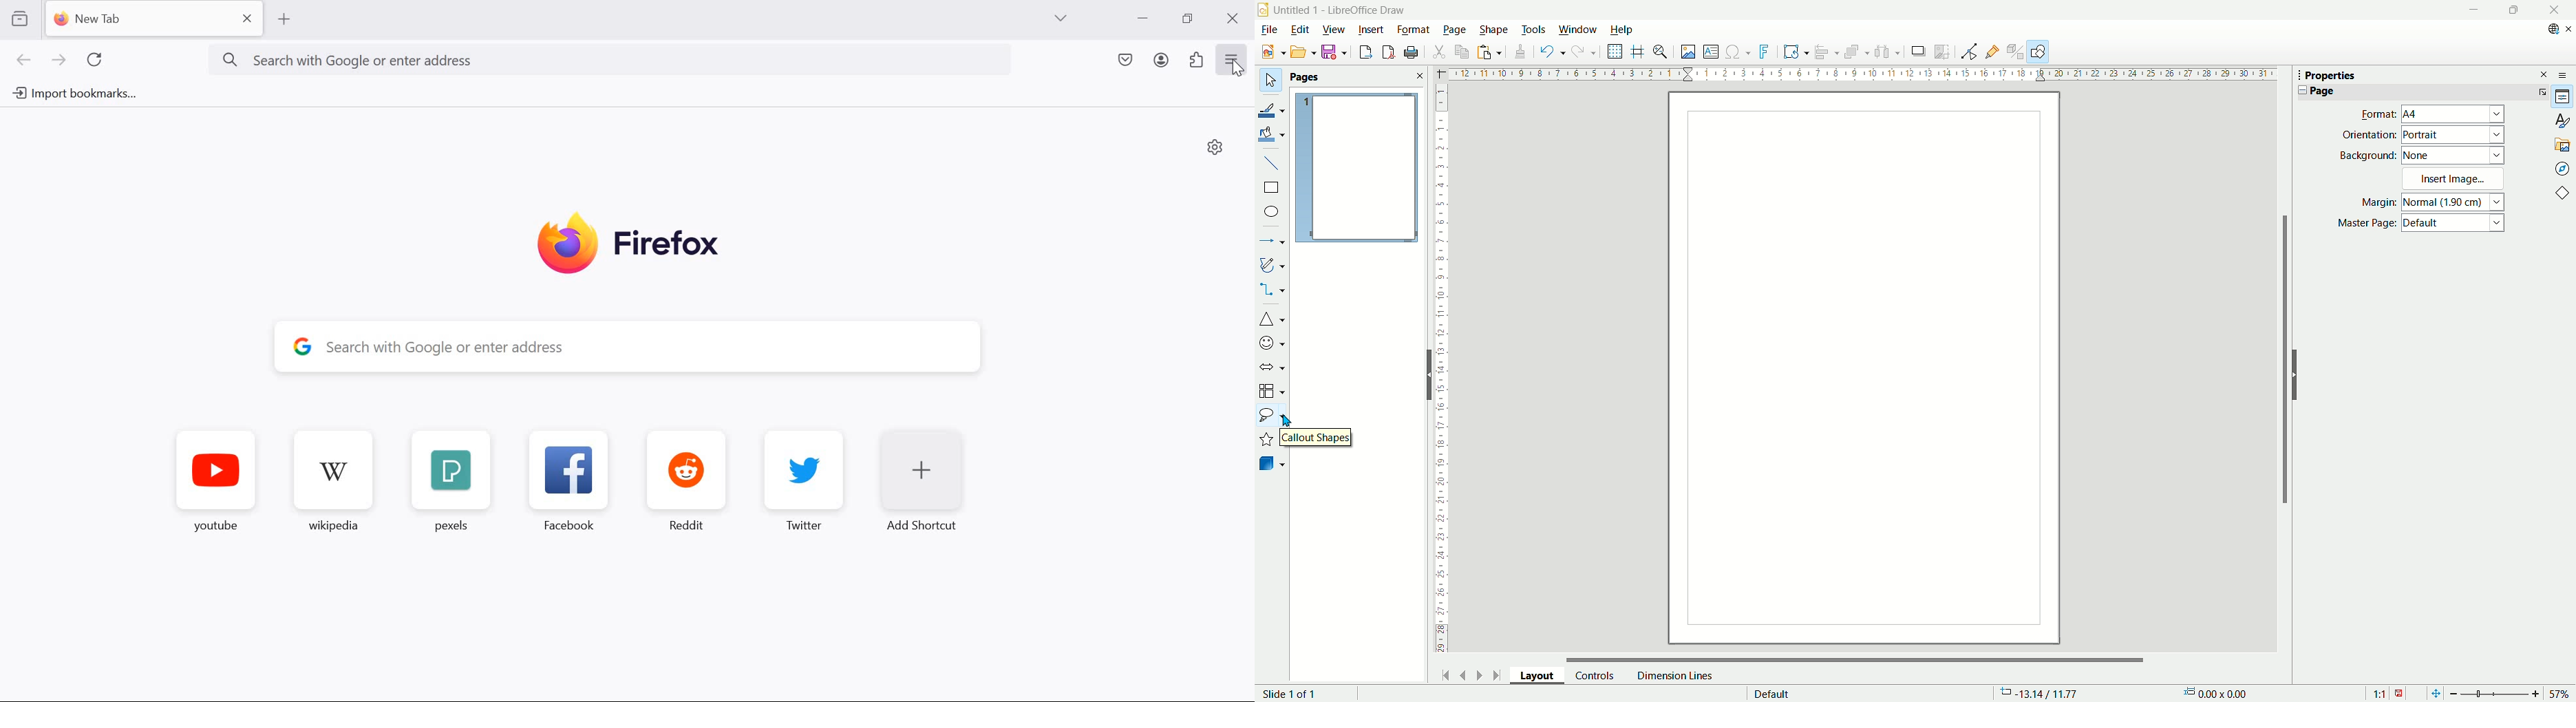  I want to click on undo, so click(1550, 52).